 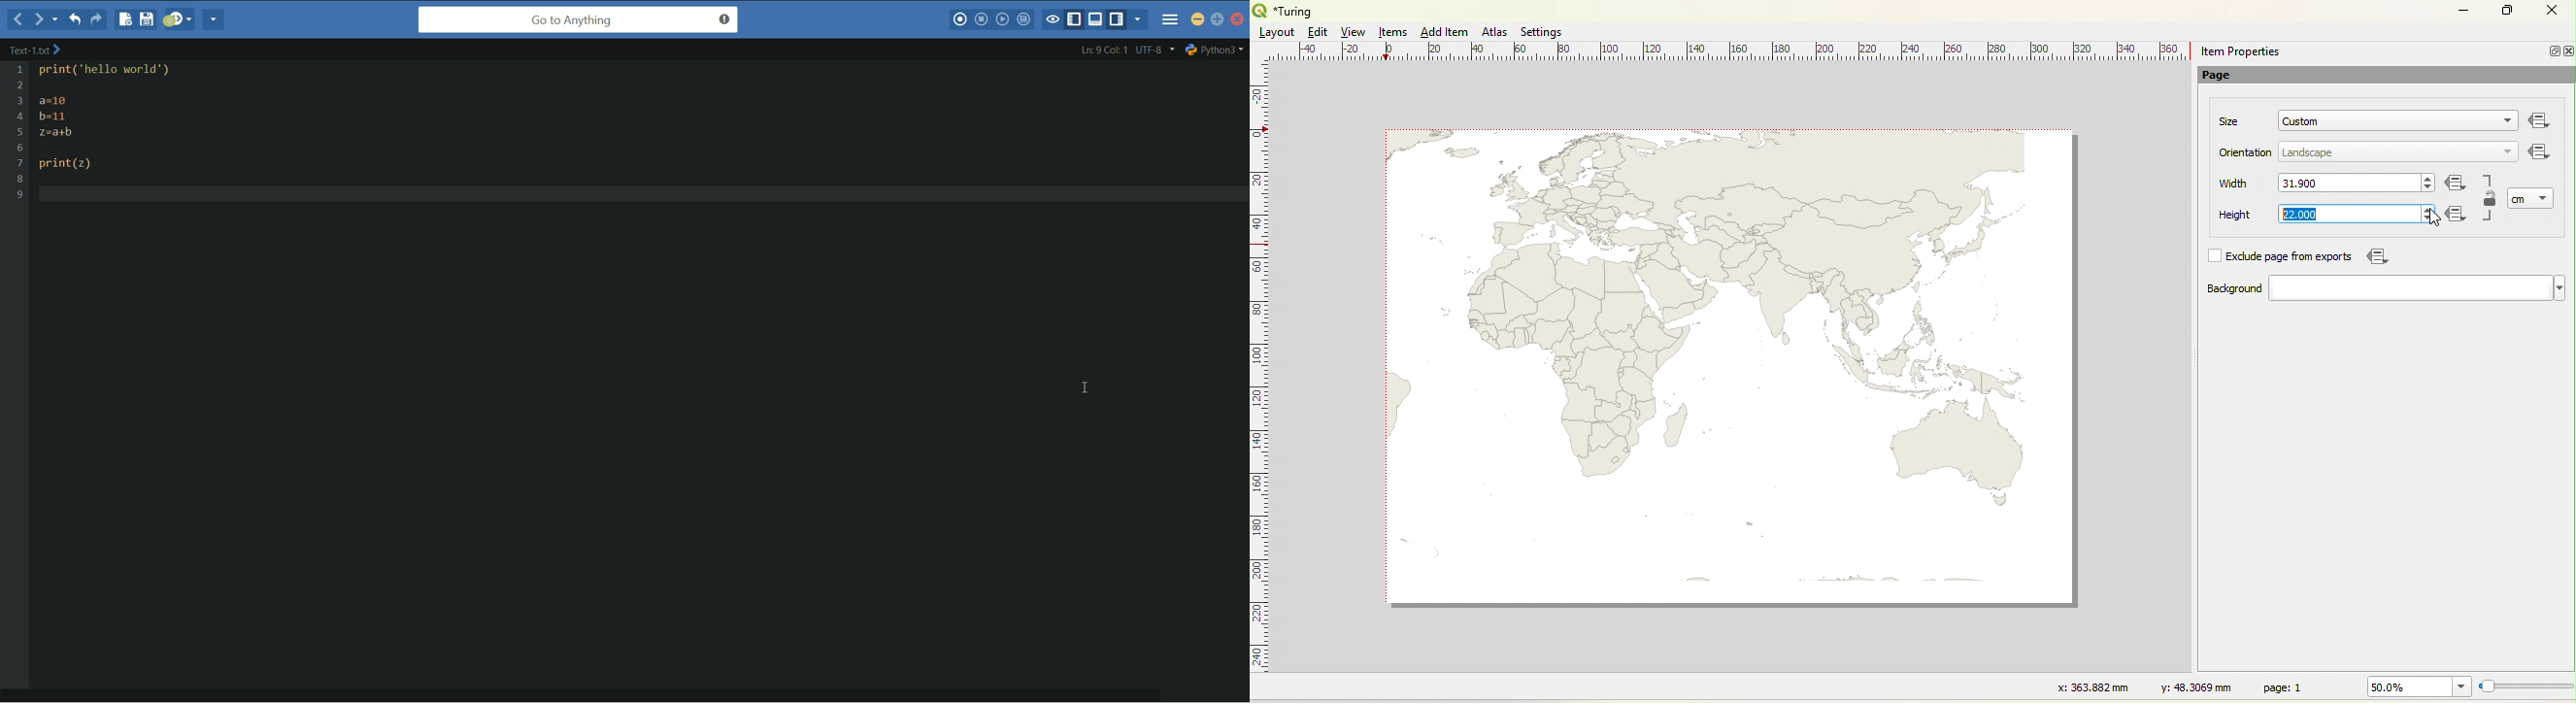 I want to click on check box, so click(x=2214, y=256).